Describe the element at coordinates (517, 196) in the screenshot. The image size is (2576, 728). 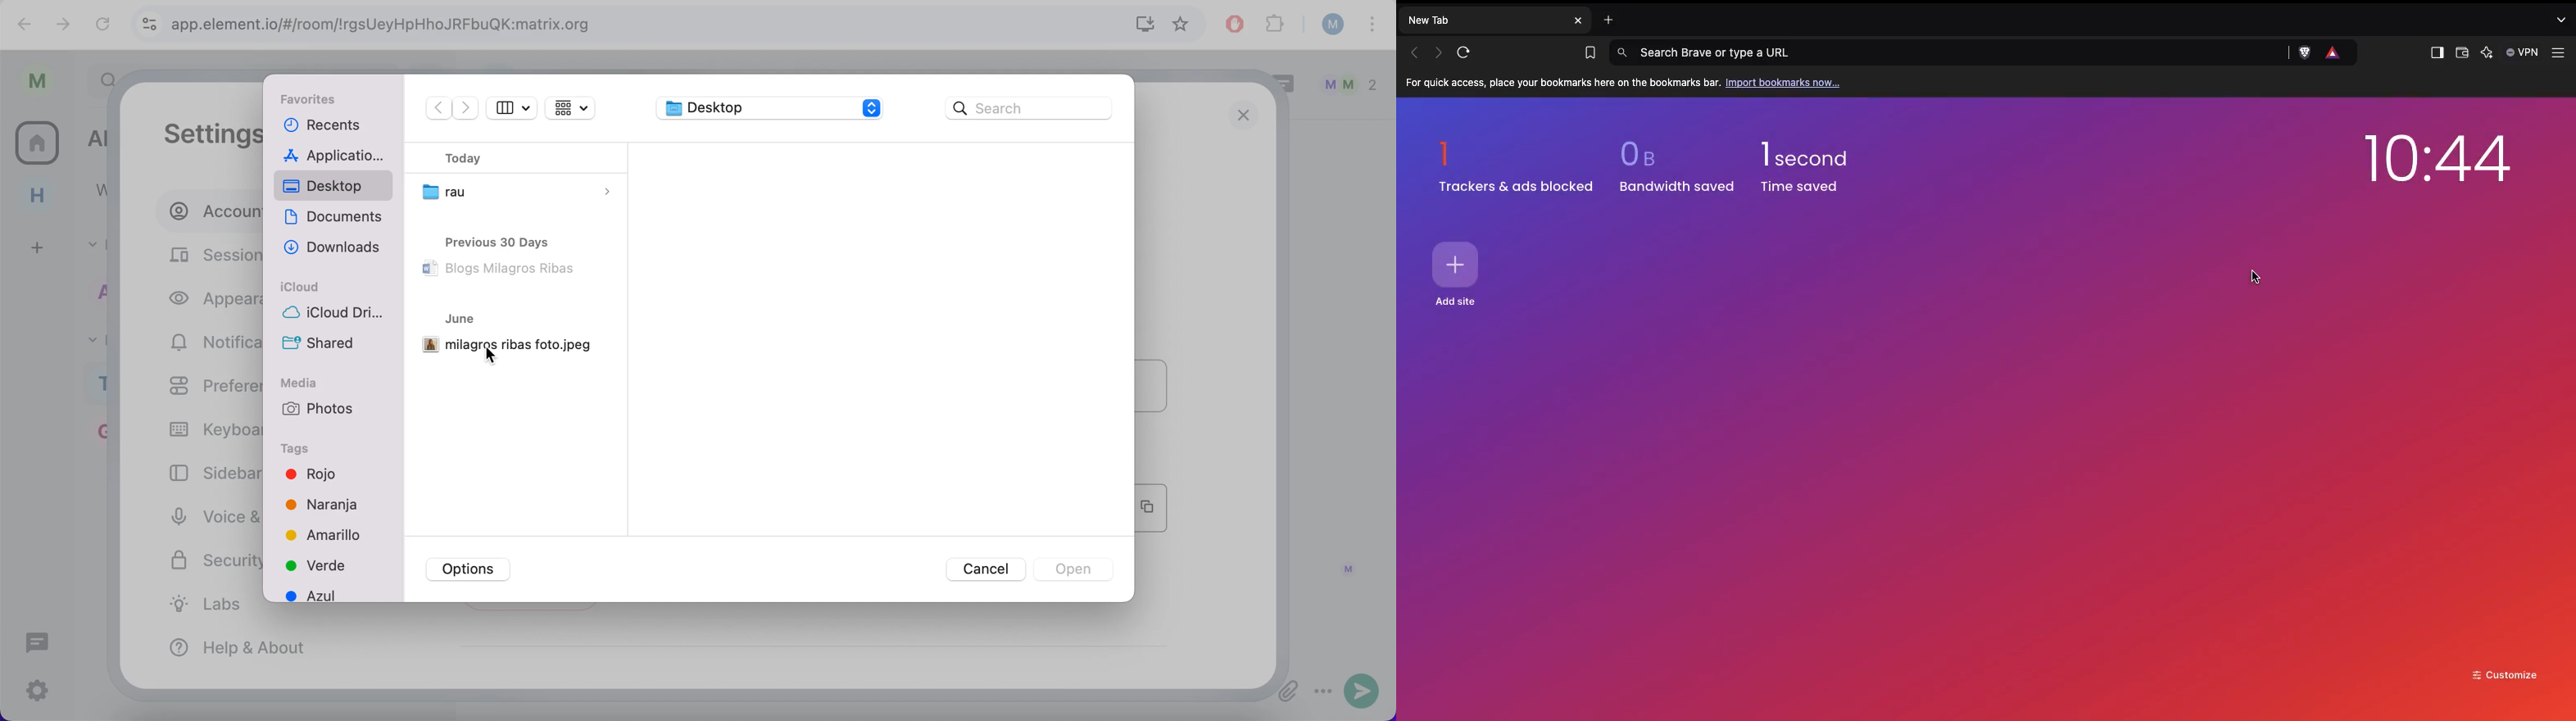
I see `folders` at that location.